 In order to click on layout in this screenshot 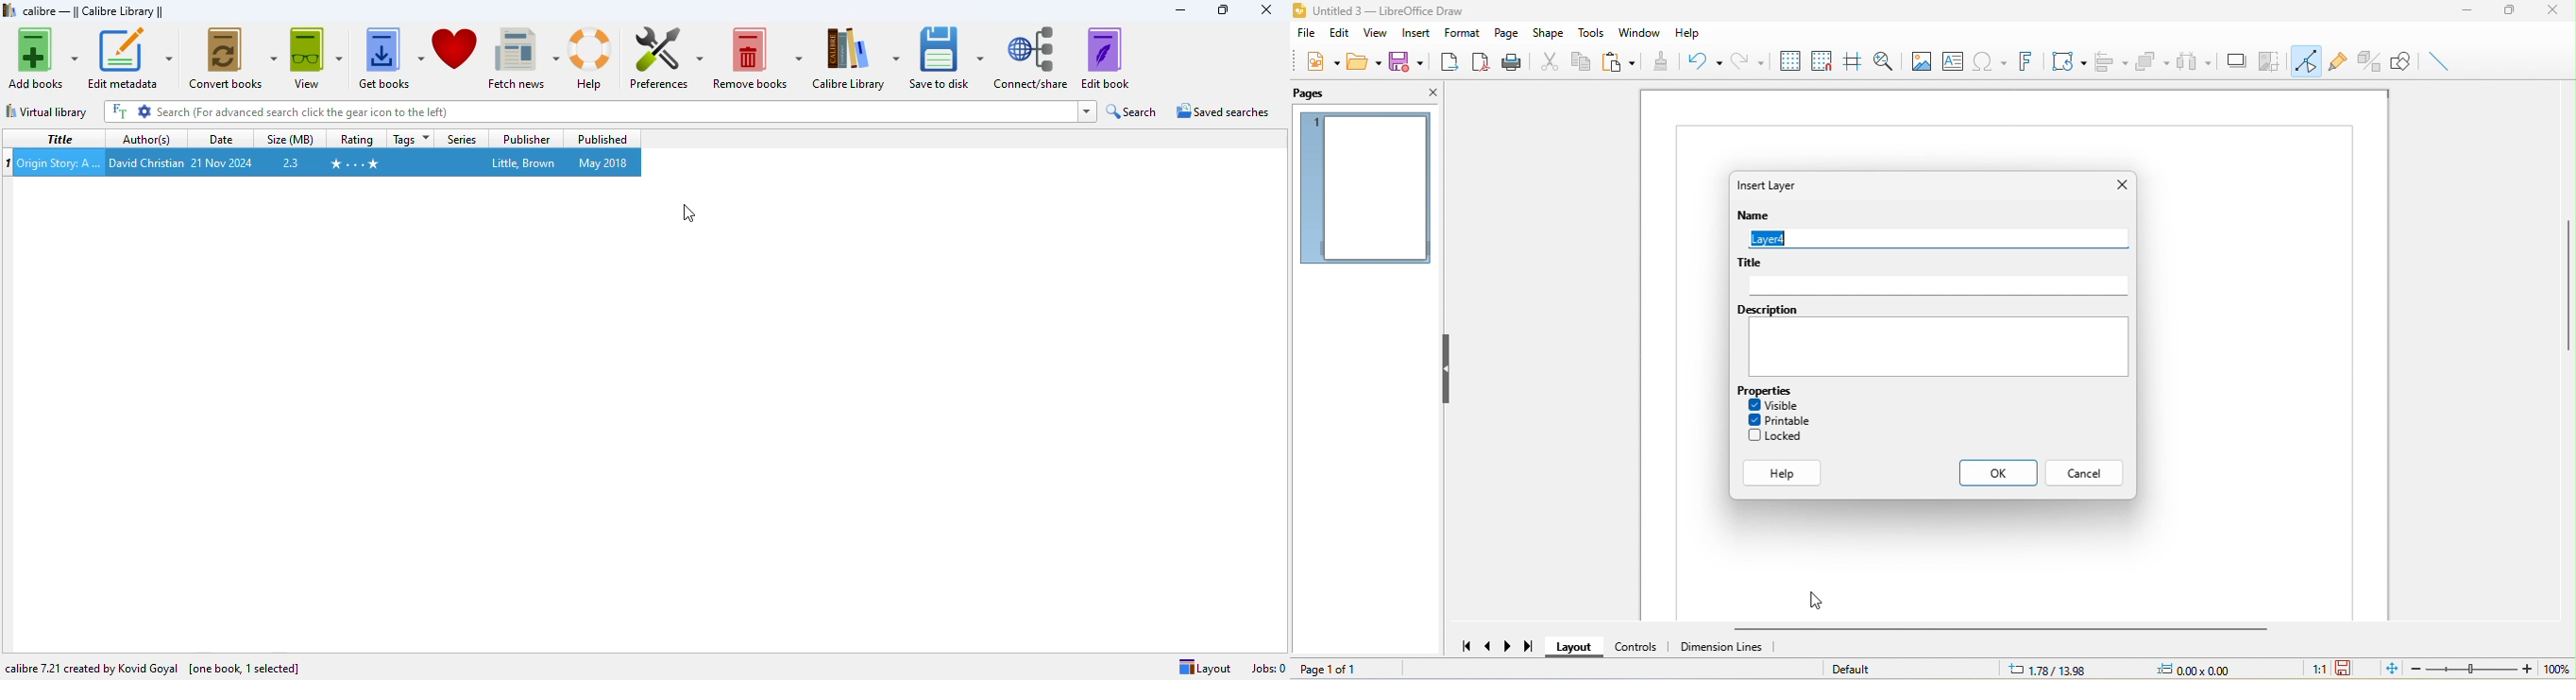, I will do `click(1205, 667)`.